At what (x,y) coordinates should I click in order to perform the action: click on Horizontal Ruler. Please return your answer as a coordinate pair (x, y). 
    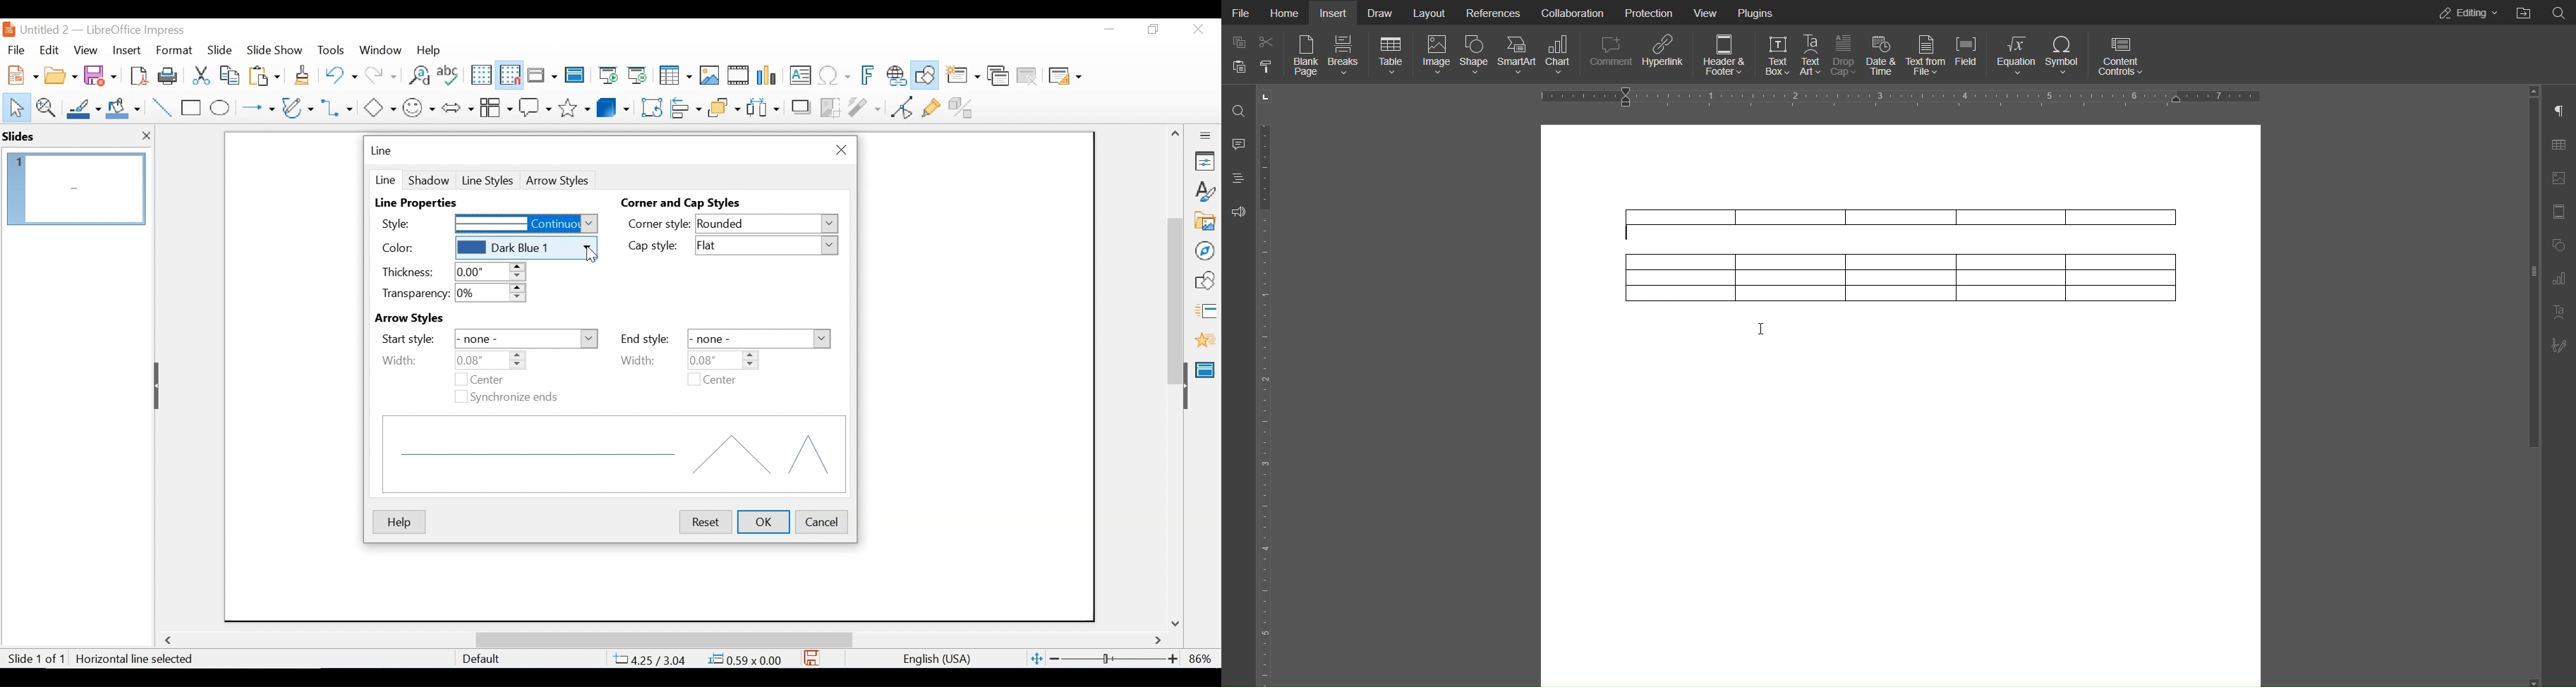
    Looking at the image, I should click on (1906, 97).